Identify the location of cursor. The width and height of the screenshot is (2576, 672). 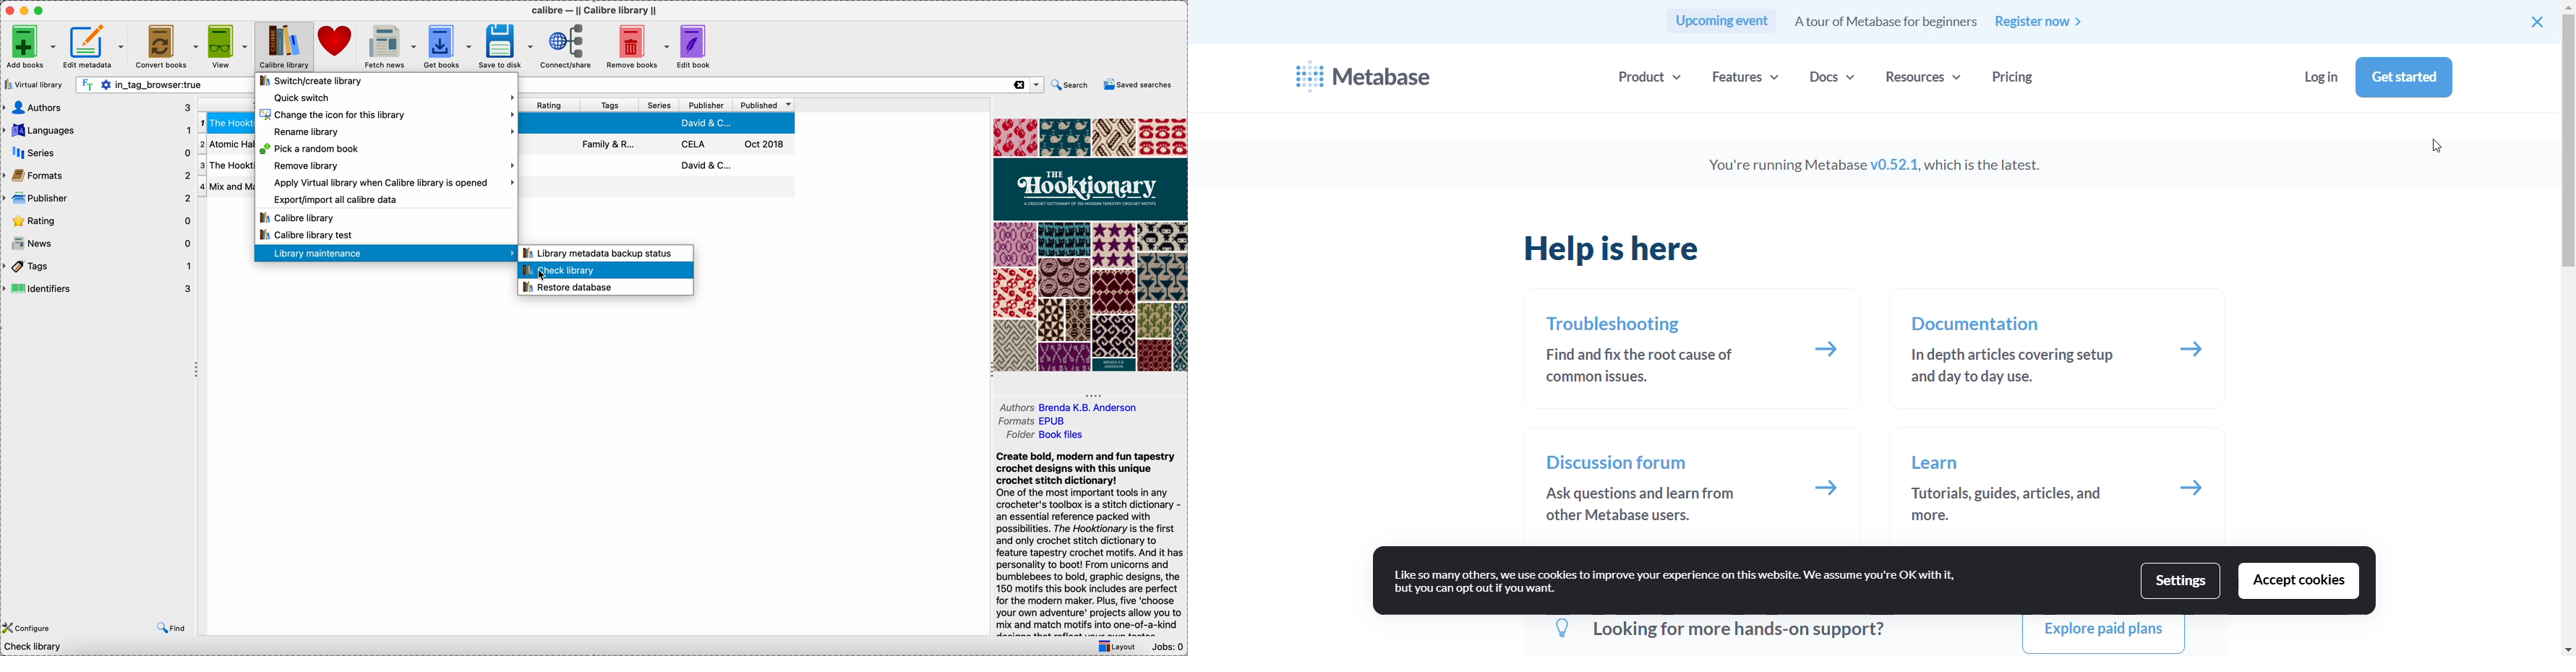
(544, 277).